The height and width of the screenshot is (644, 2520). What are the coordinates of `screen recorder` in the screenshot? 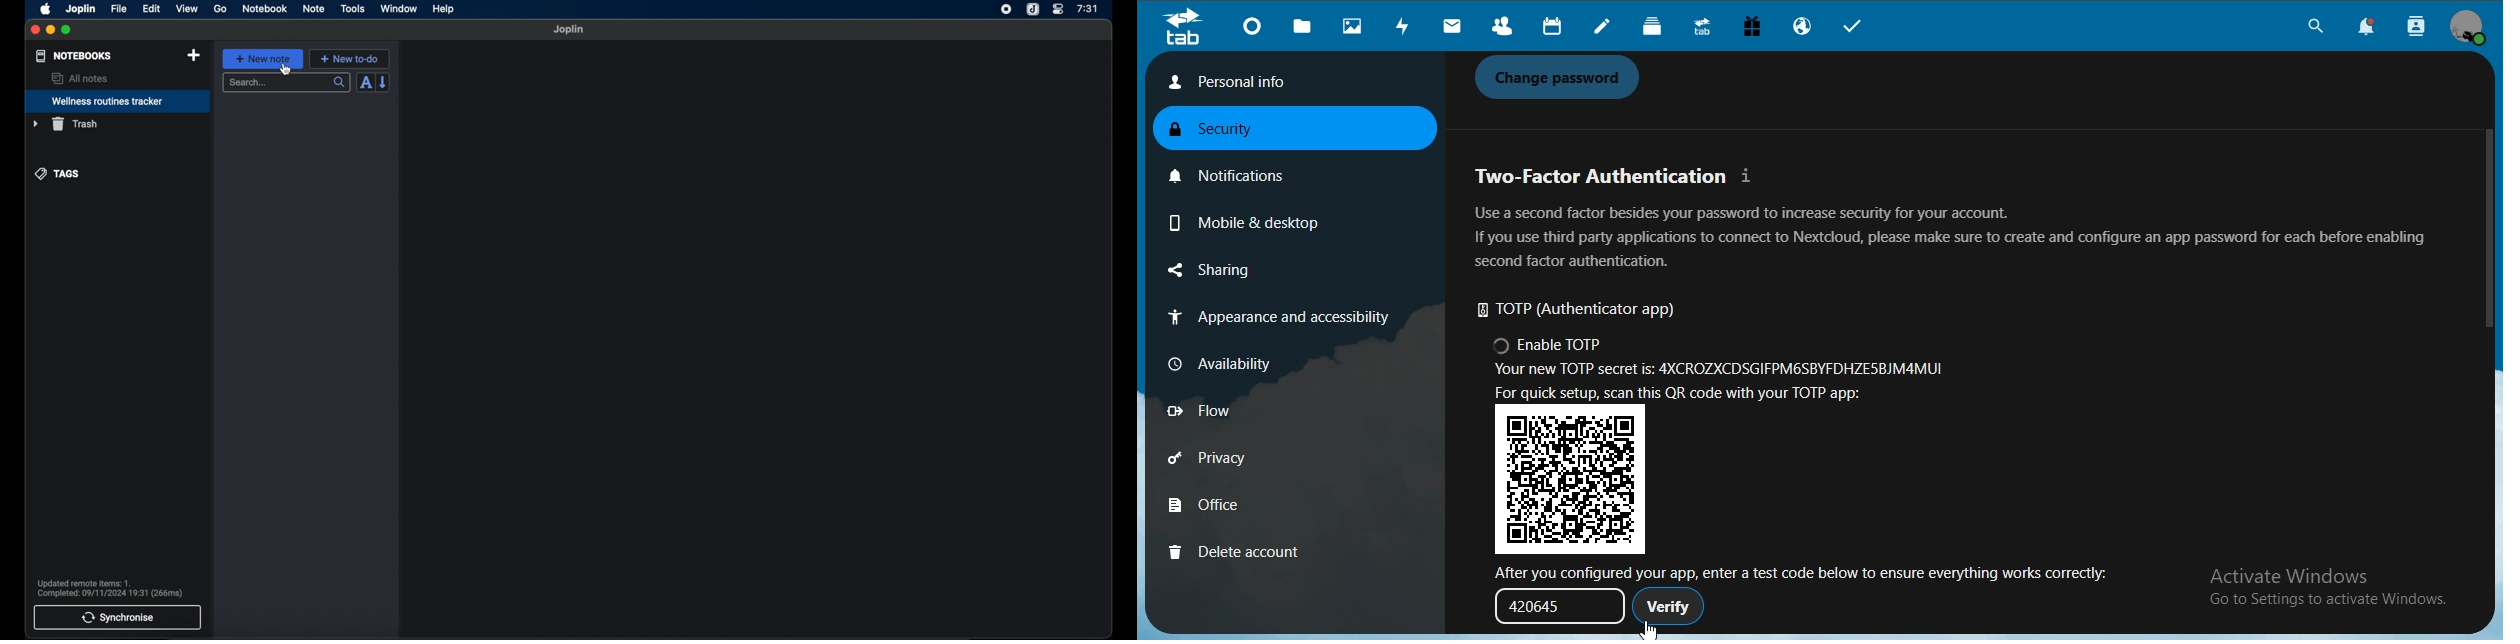 It's located at (1007, 9).